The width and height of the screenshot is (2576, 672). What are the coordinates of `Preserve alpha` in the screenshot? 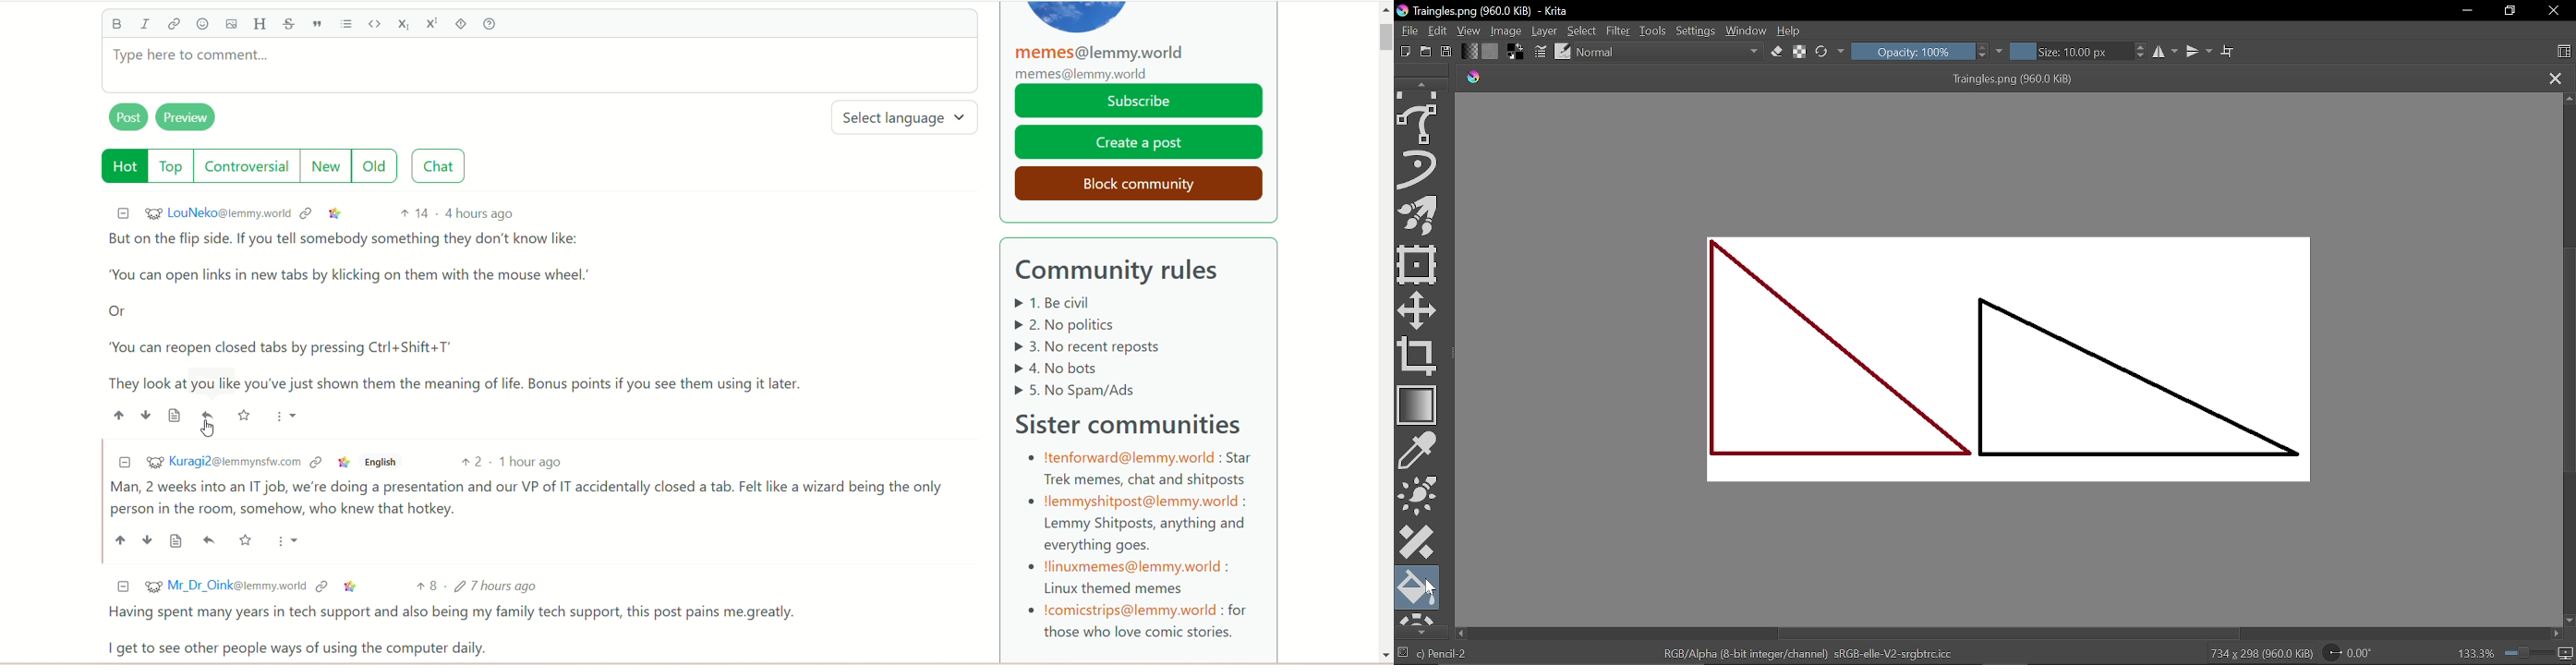 It's located at (1799, 54).